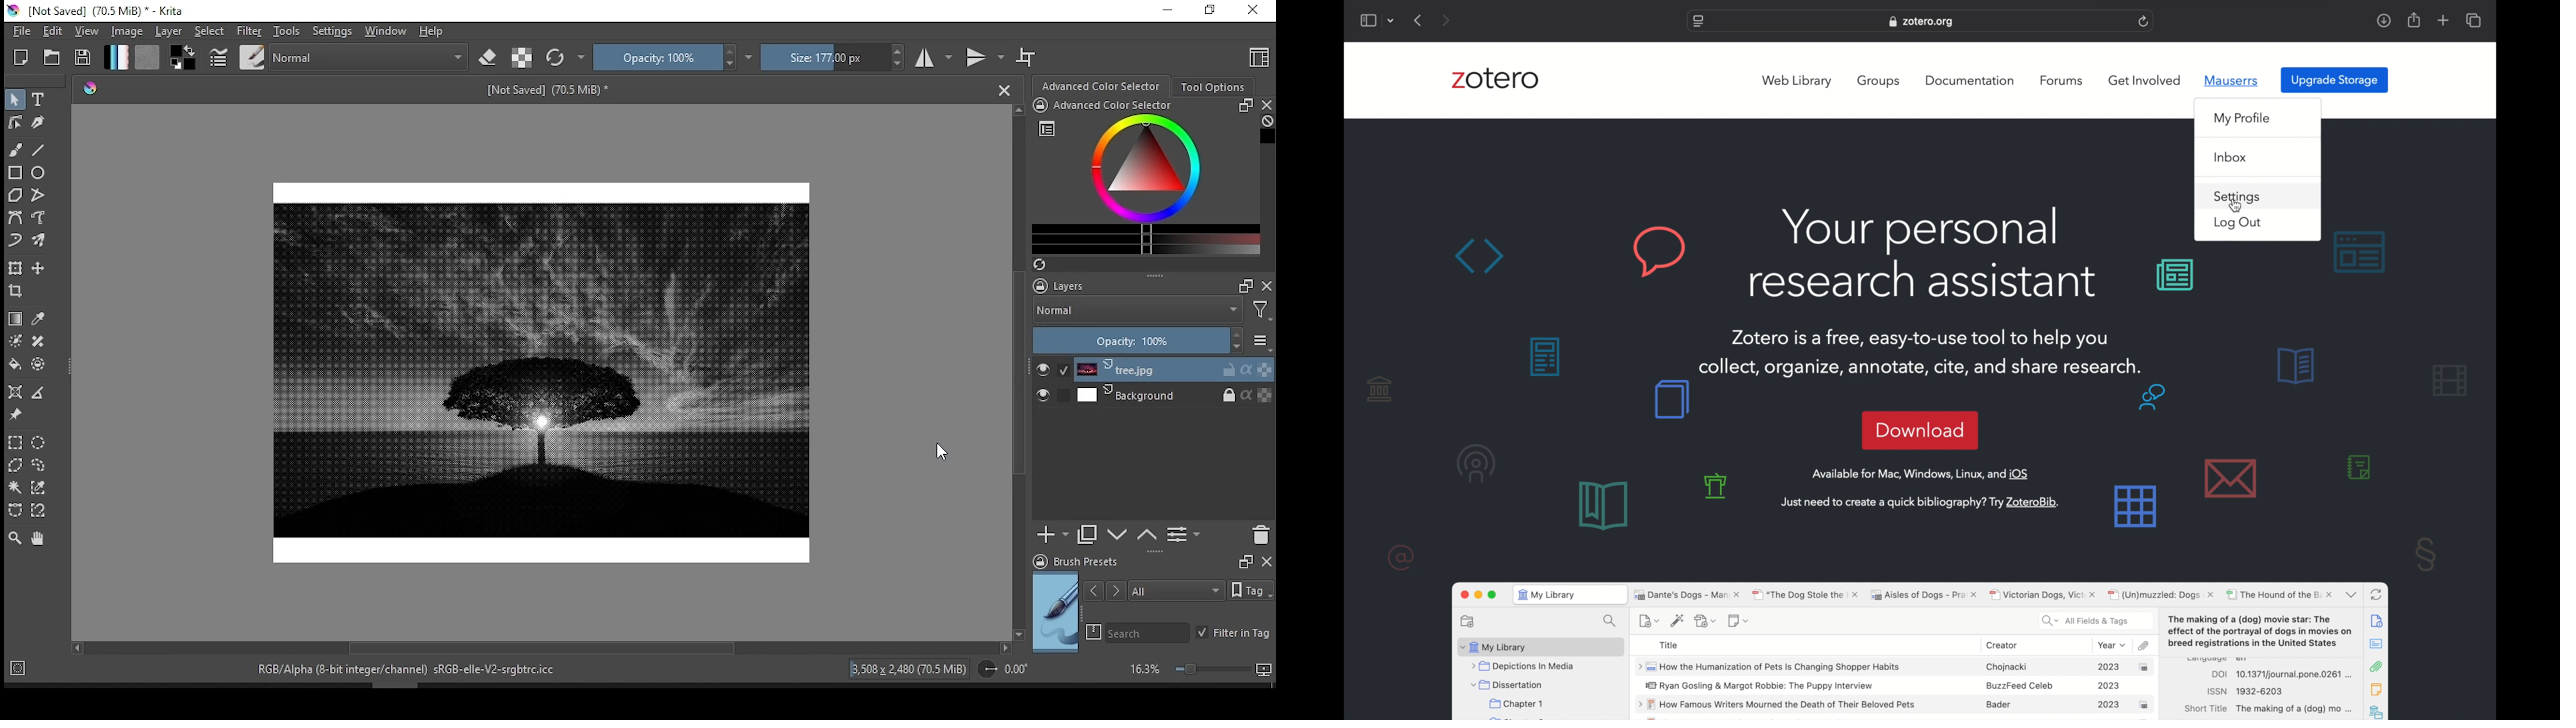  What do you see at coordinates (1153, 590) in the screenshot?
I see `tags` at bounding box center [1153, 590].